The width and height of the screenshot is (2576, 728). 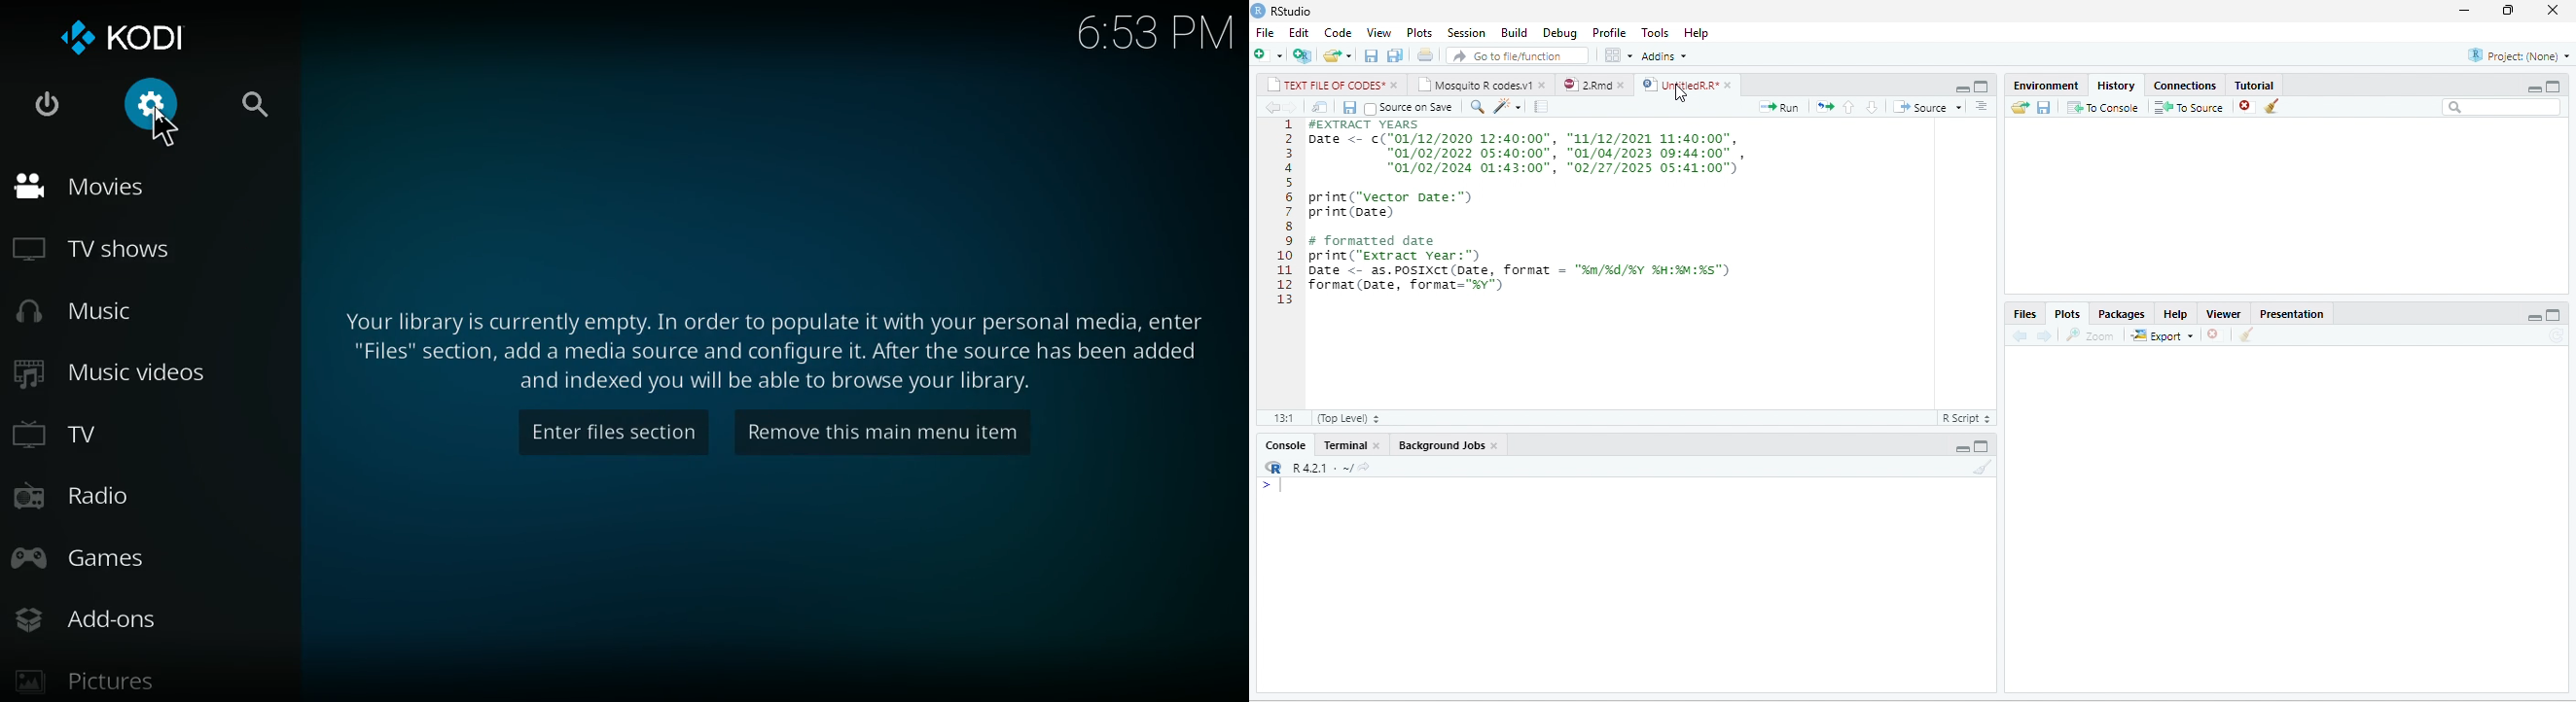 What do you see at coordinates (1620, 55) in the screenshot?
I see `options` at bounding box center [1620, 55].